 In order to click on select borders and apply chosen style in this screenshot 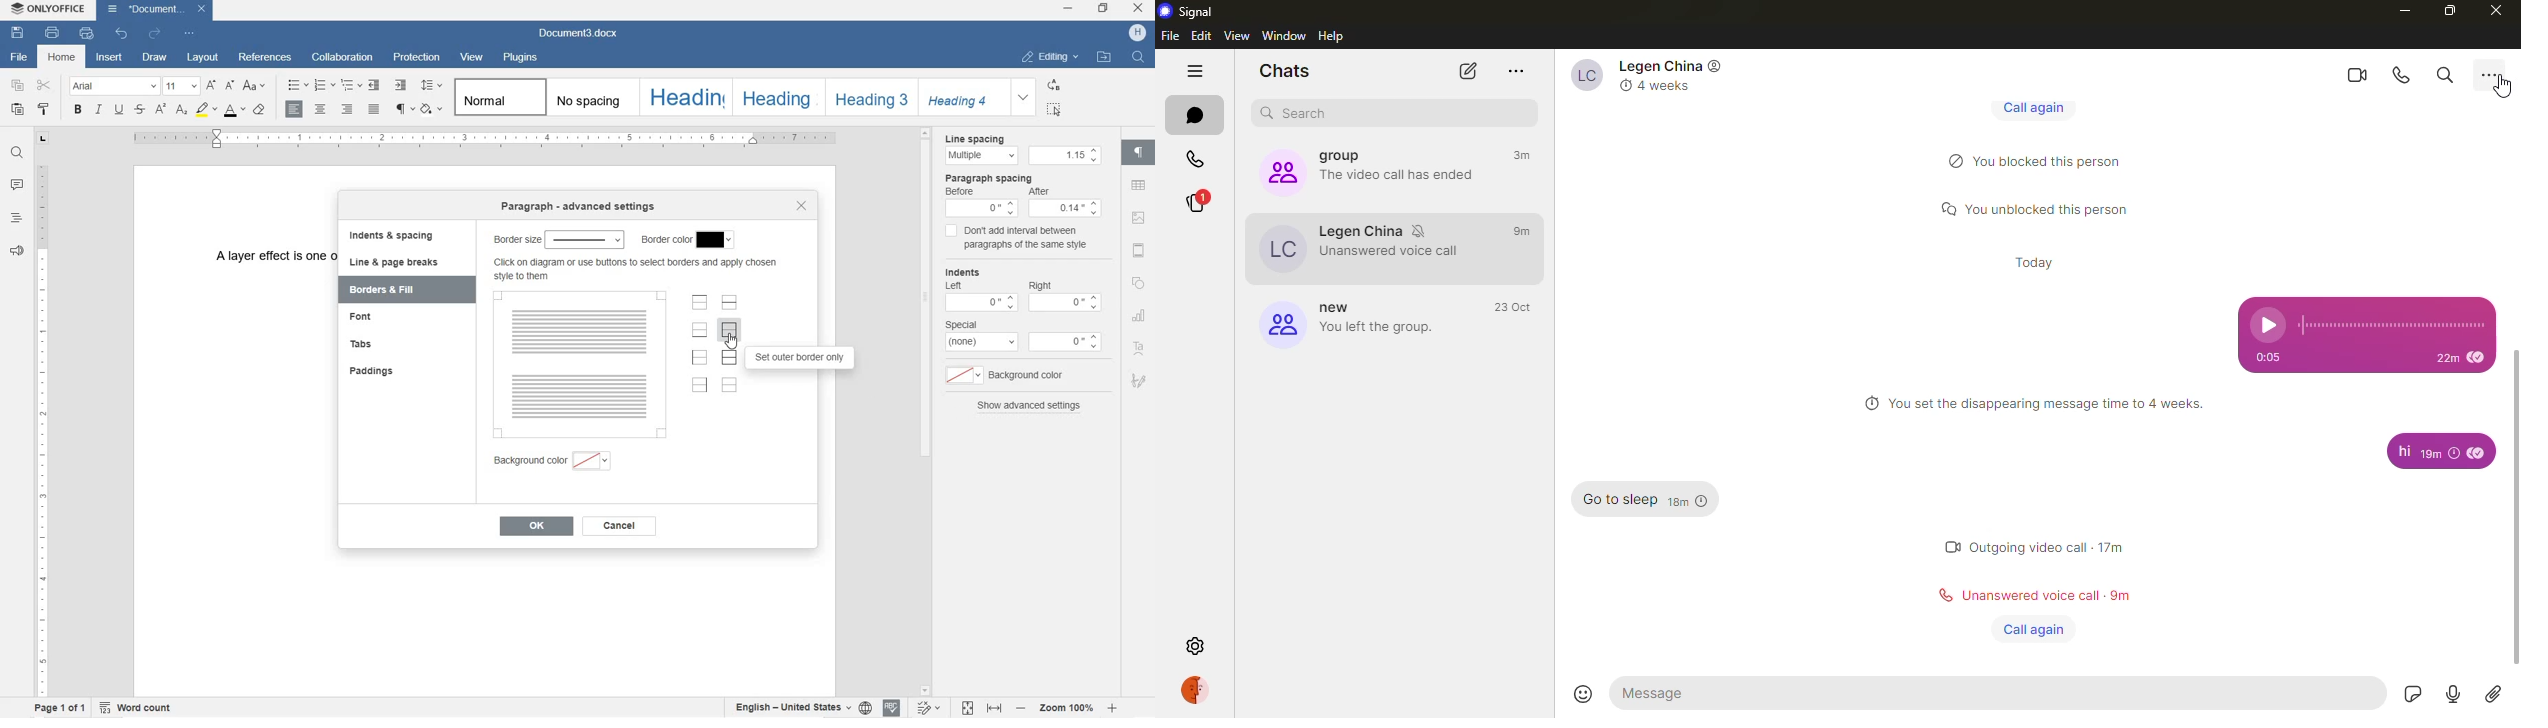, I will do `click(638, 268)`.